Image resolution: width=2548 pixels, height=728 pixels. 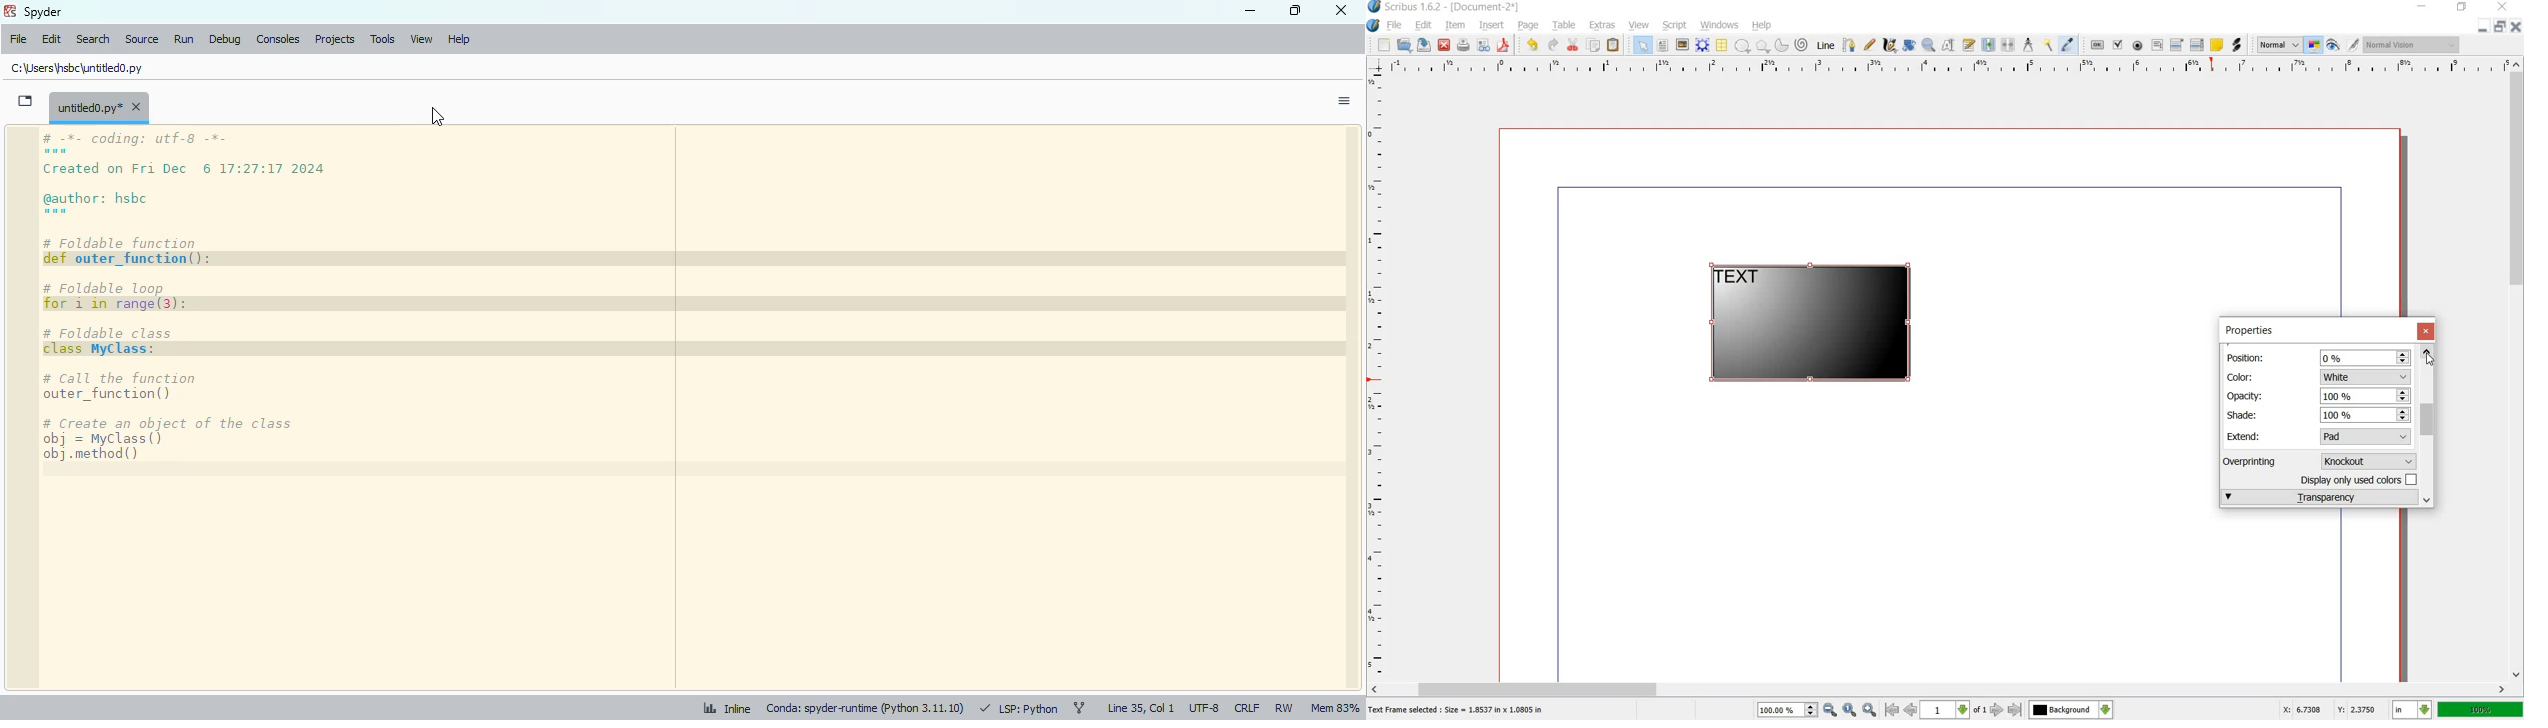 I want to click on view, so click(x=1640, y=26).